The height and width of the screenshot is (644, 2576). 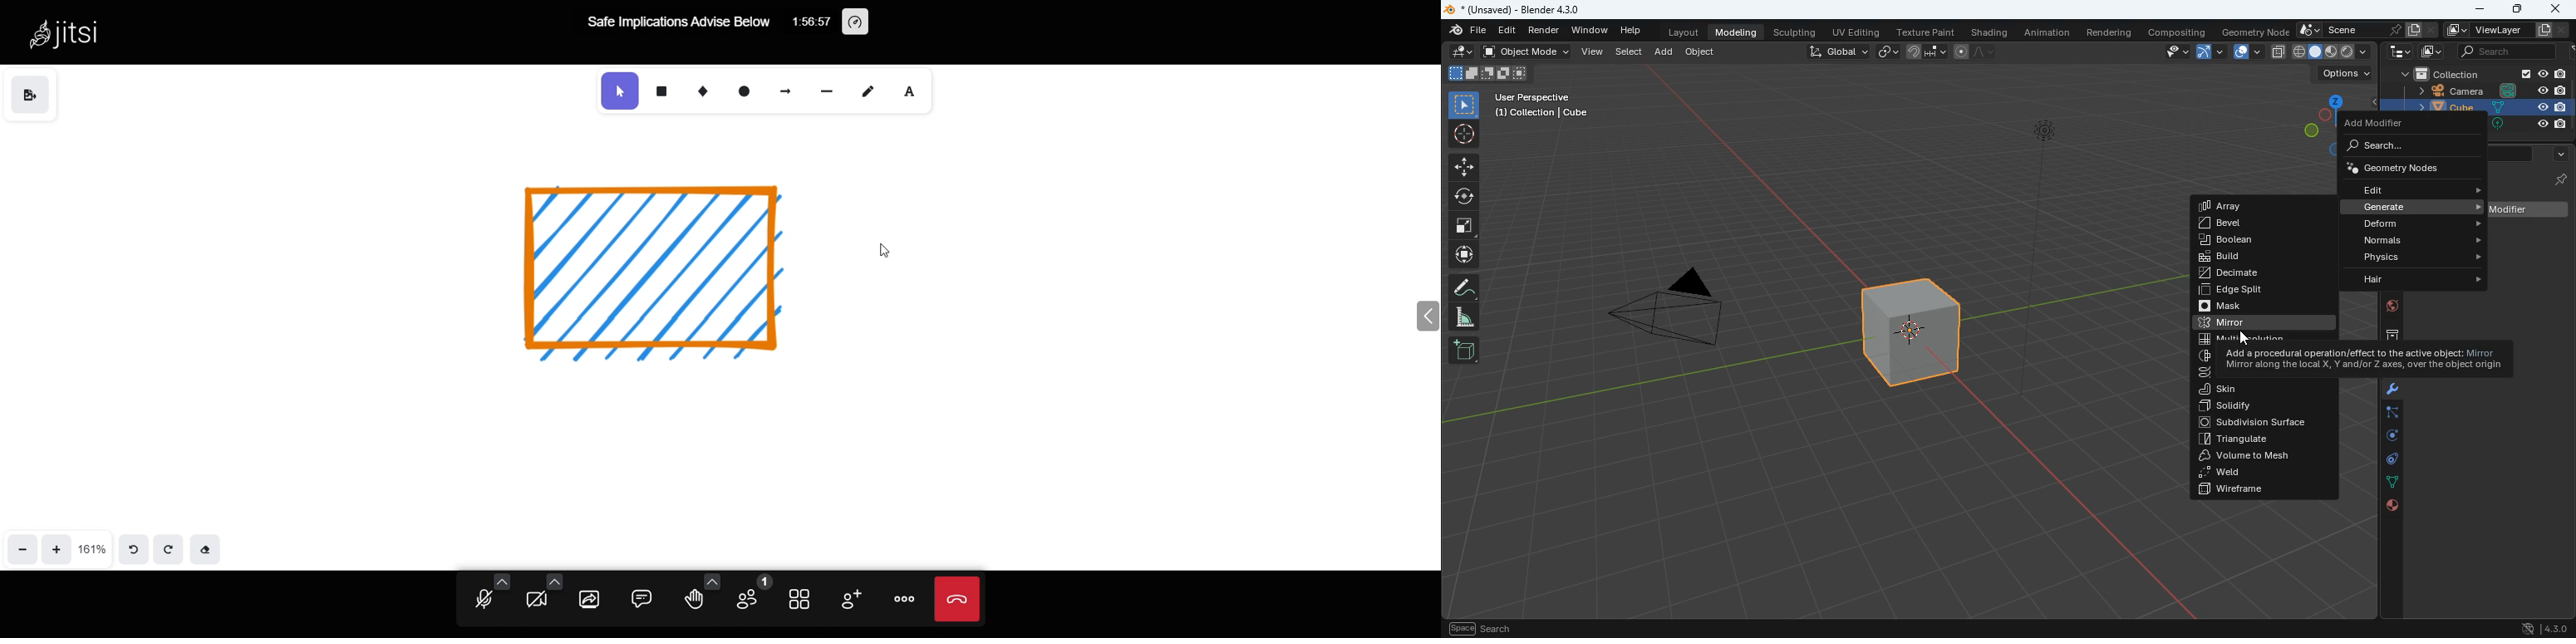 I want to click on boolean, so click(x=2251, y=241).